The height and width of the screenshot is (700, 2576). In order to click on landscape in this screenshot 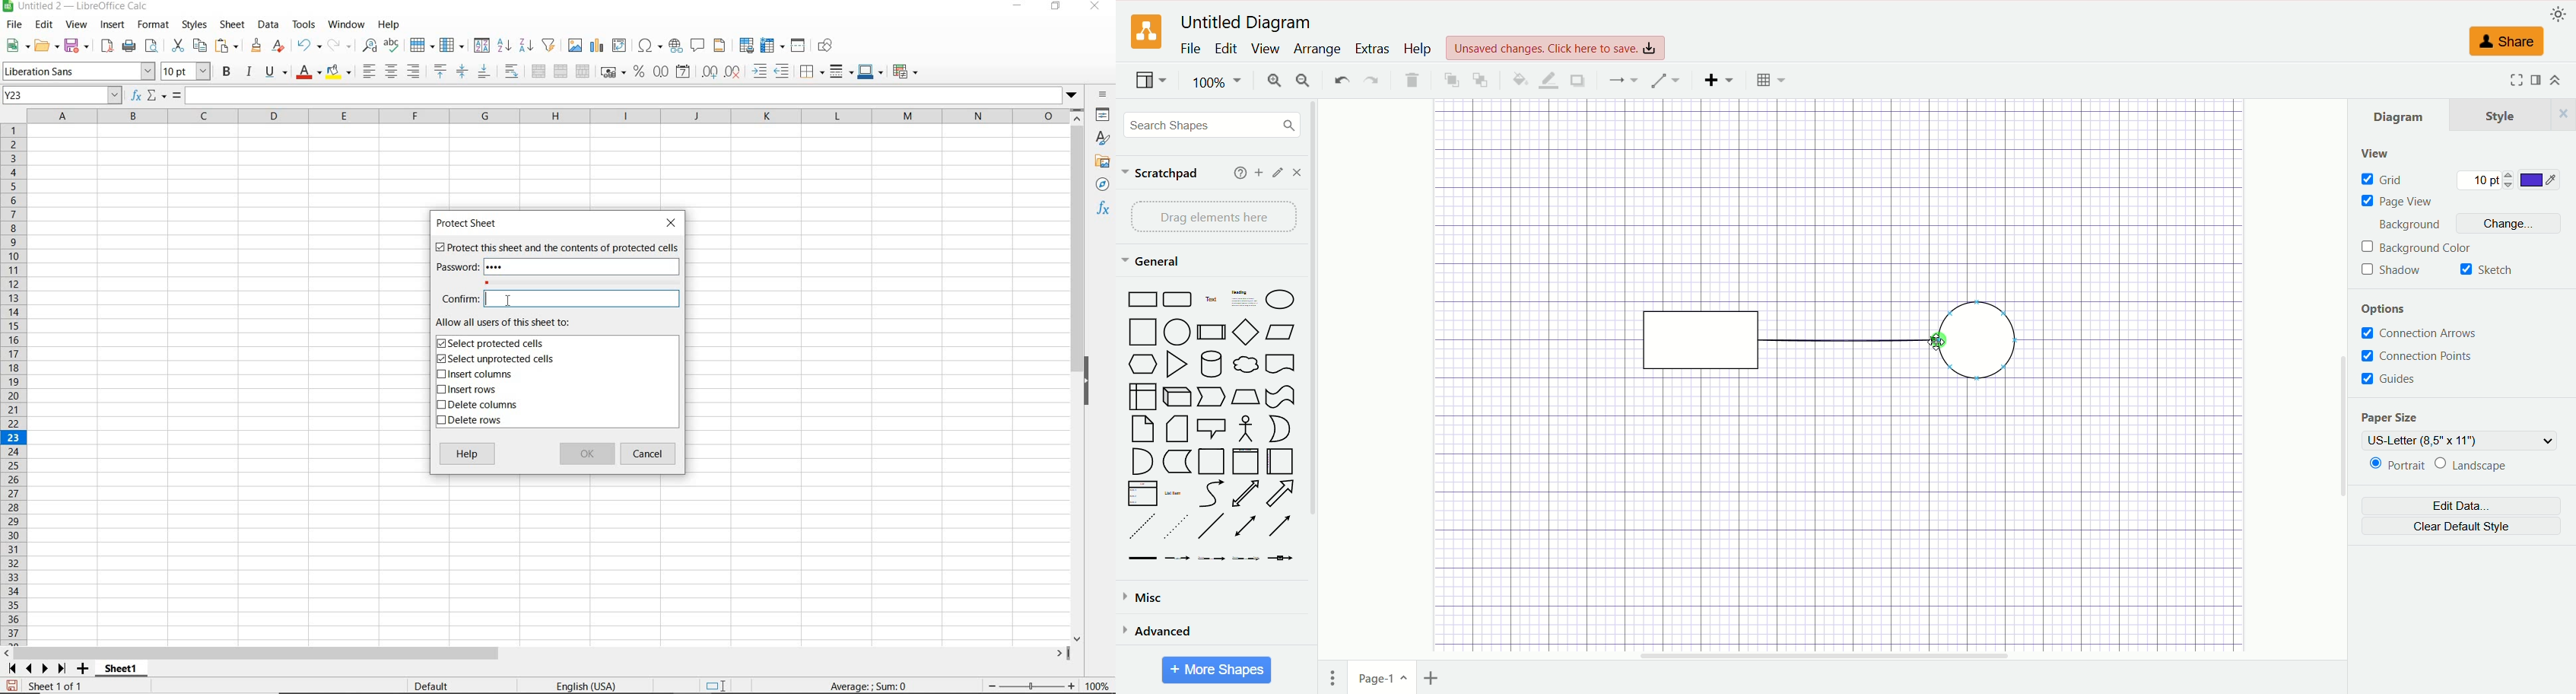, I will do `click(2470, 464)`.